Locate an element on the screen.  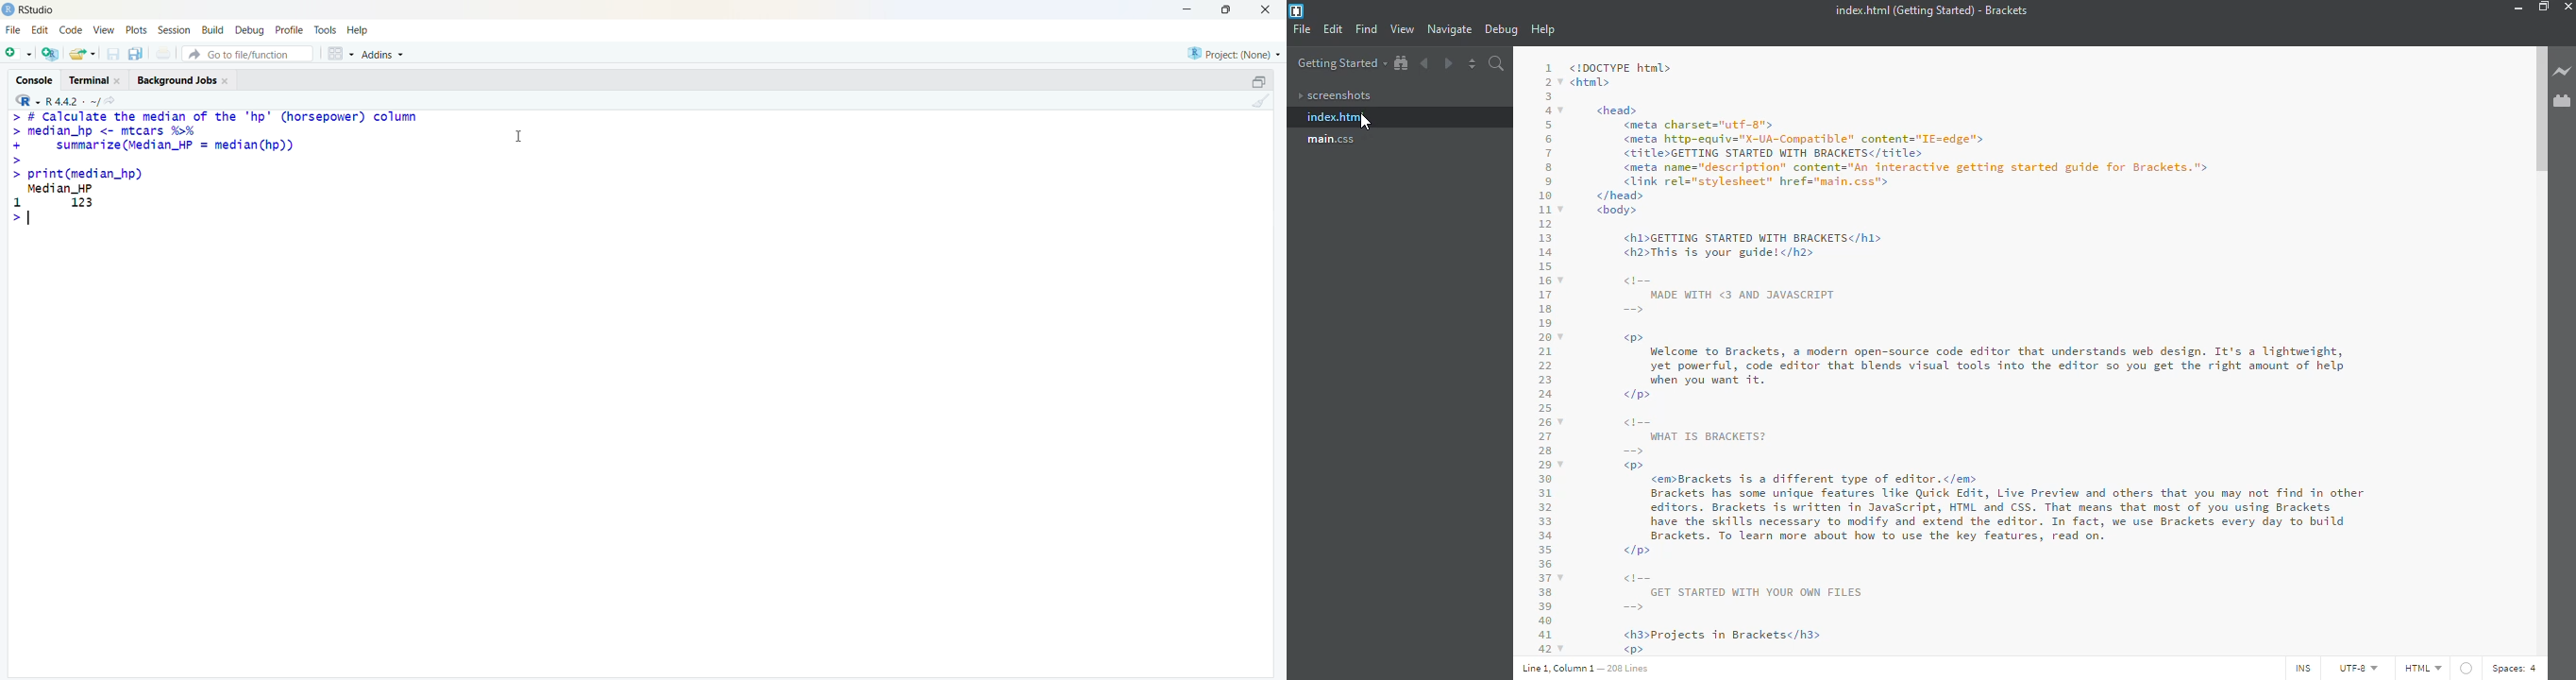
Median_HP 1 123 is located at coordinates (54, 196).